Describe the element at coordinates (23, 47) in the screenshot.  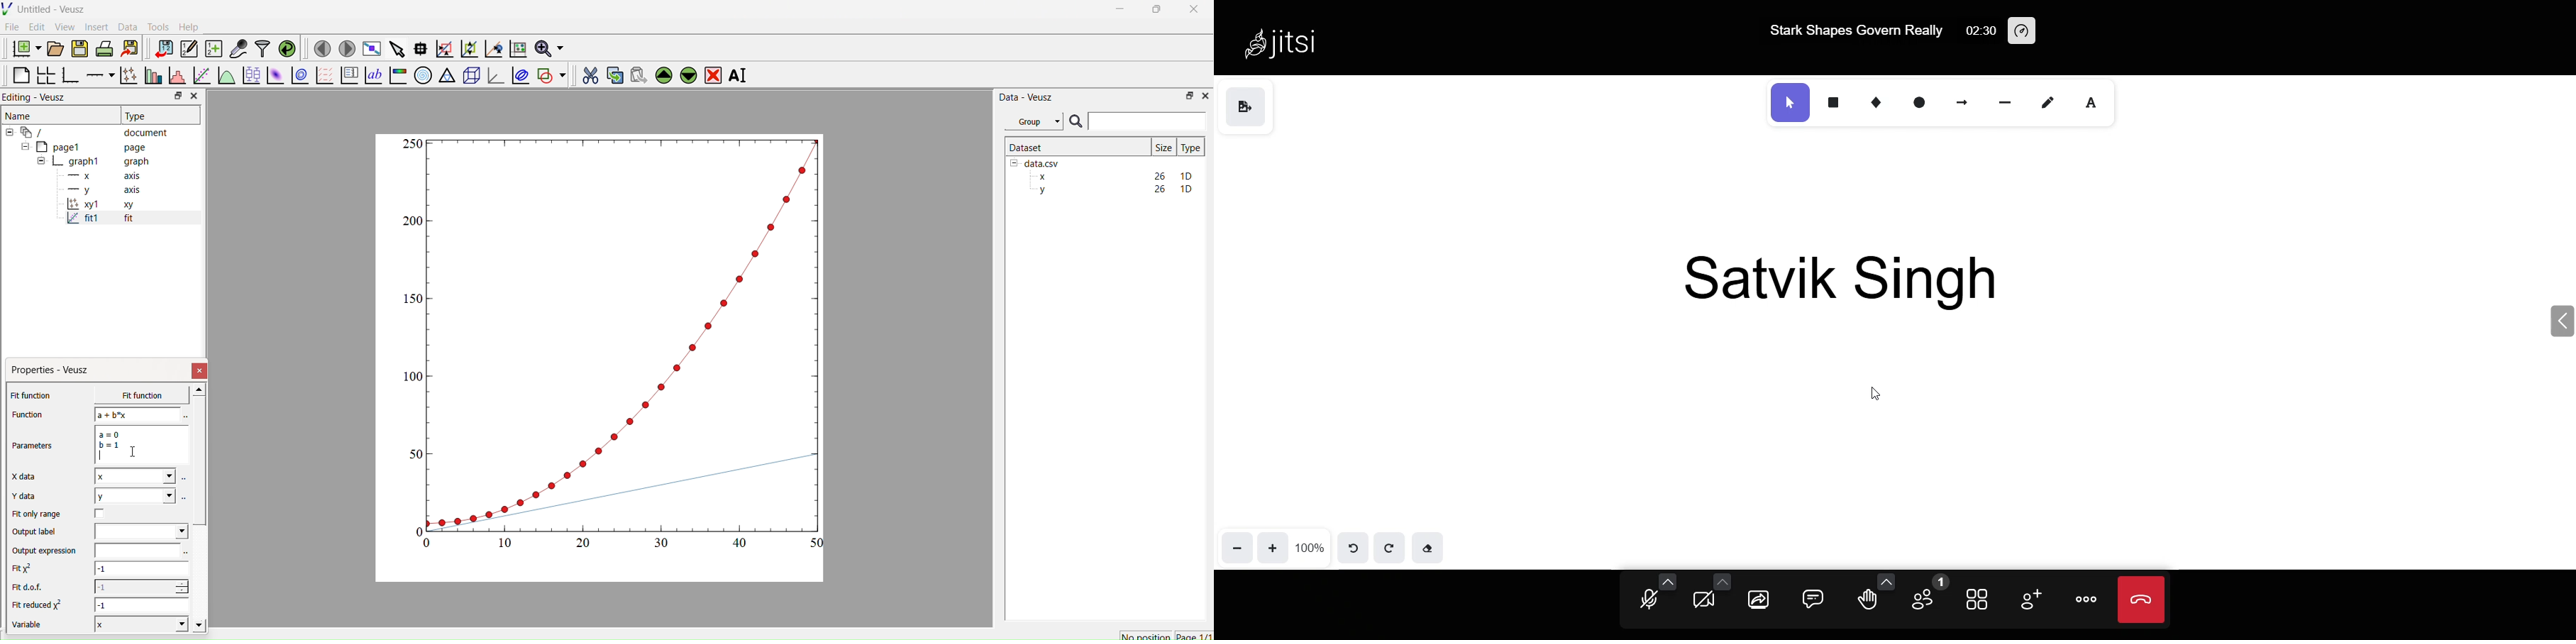
I see `New Document` at that location.